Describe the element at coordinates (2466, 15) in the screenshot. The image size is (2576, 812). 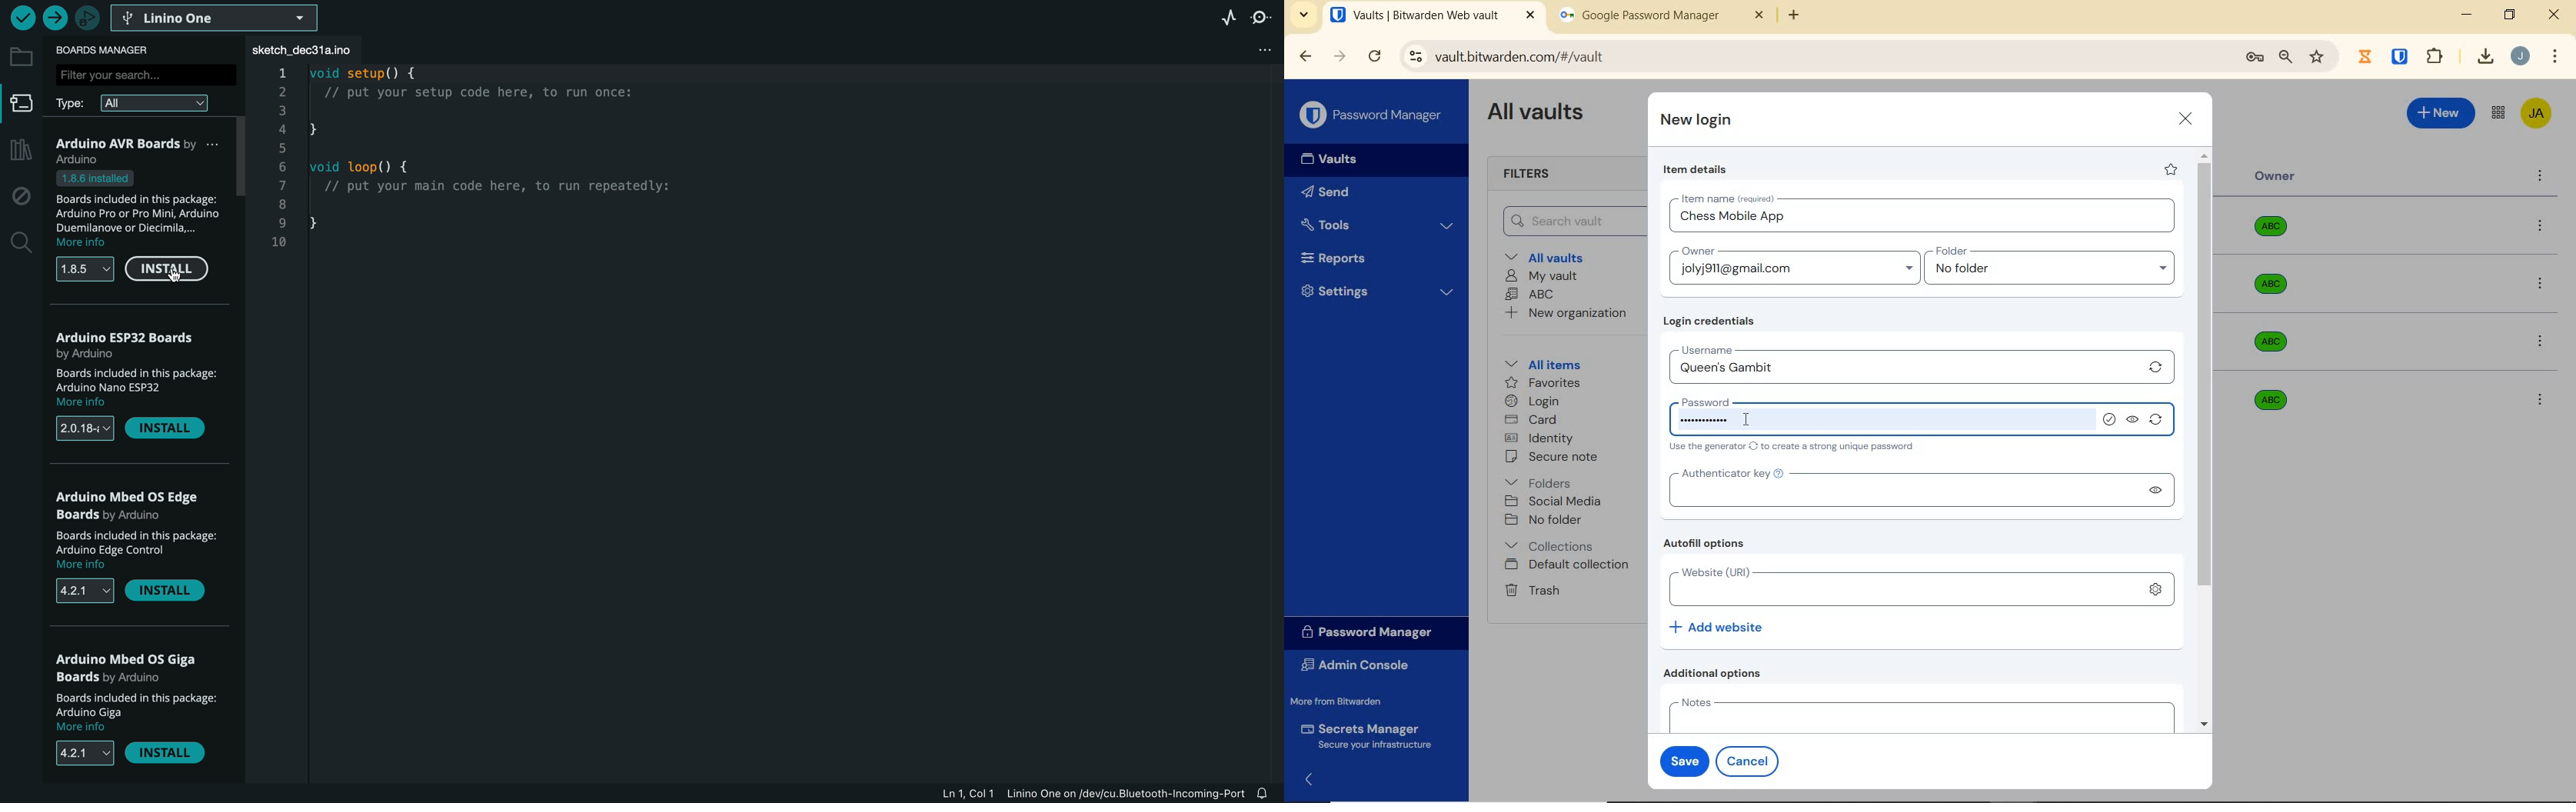
I see `minimize` at that location.